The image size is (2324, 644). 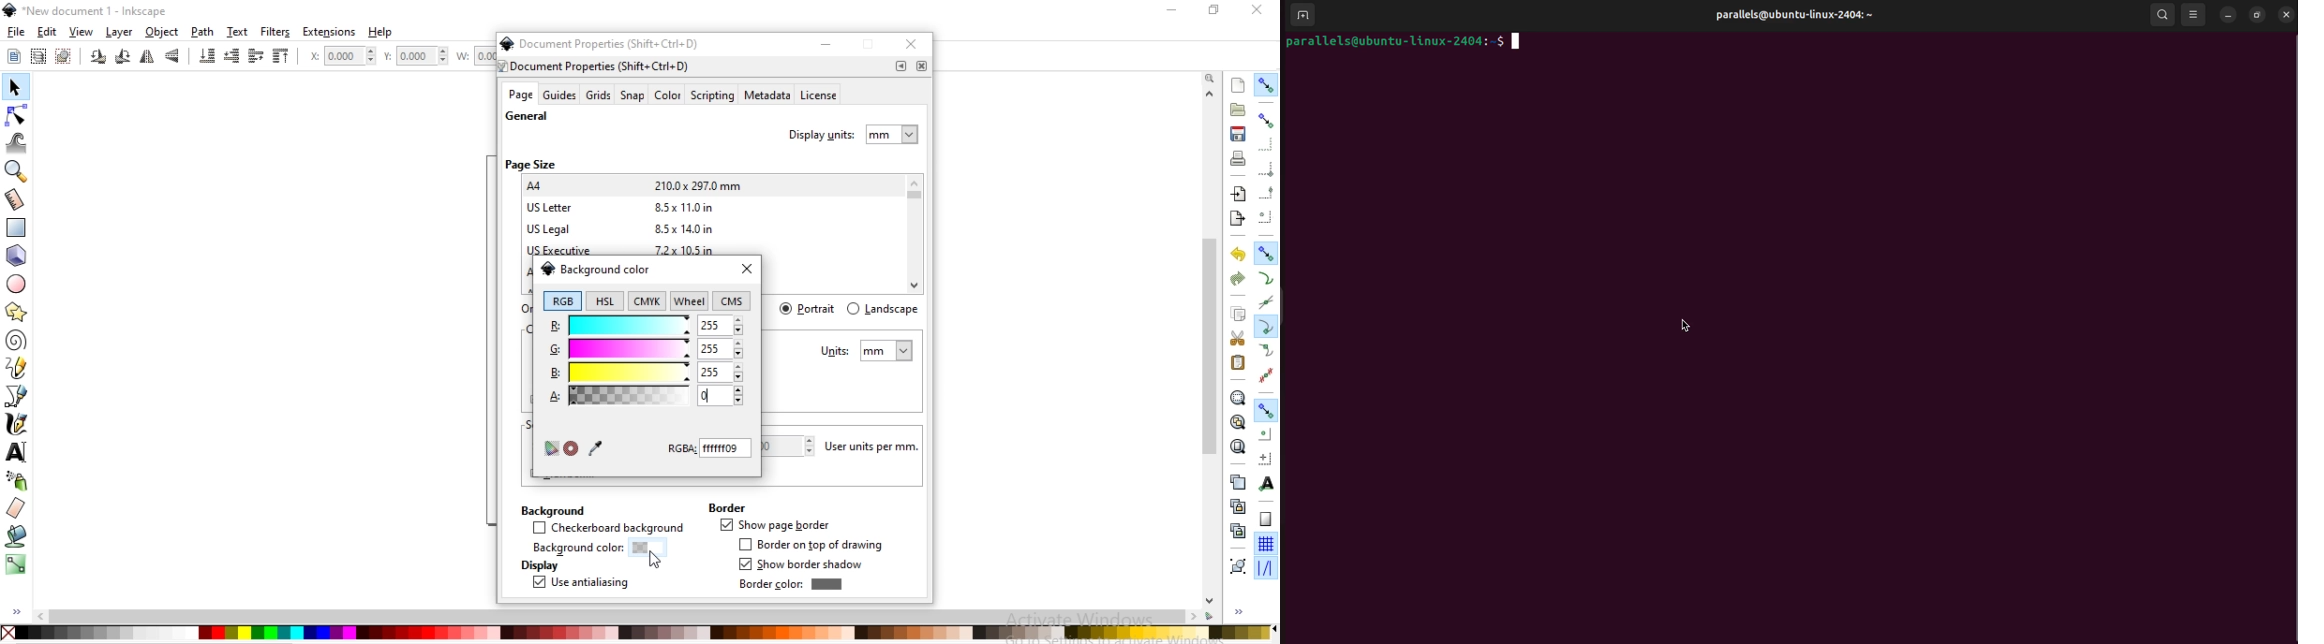 I want to click on create and edit gradients, so click(x=16, y=564).